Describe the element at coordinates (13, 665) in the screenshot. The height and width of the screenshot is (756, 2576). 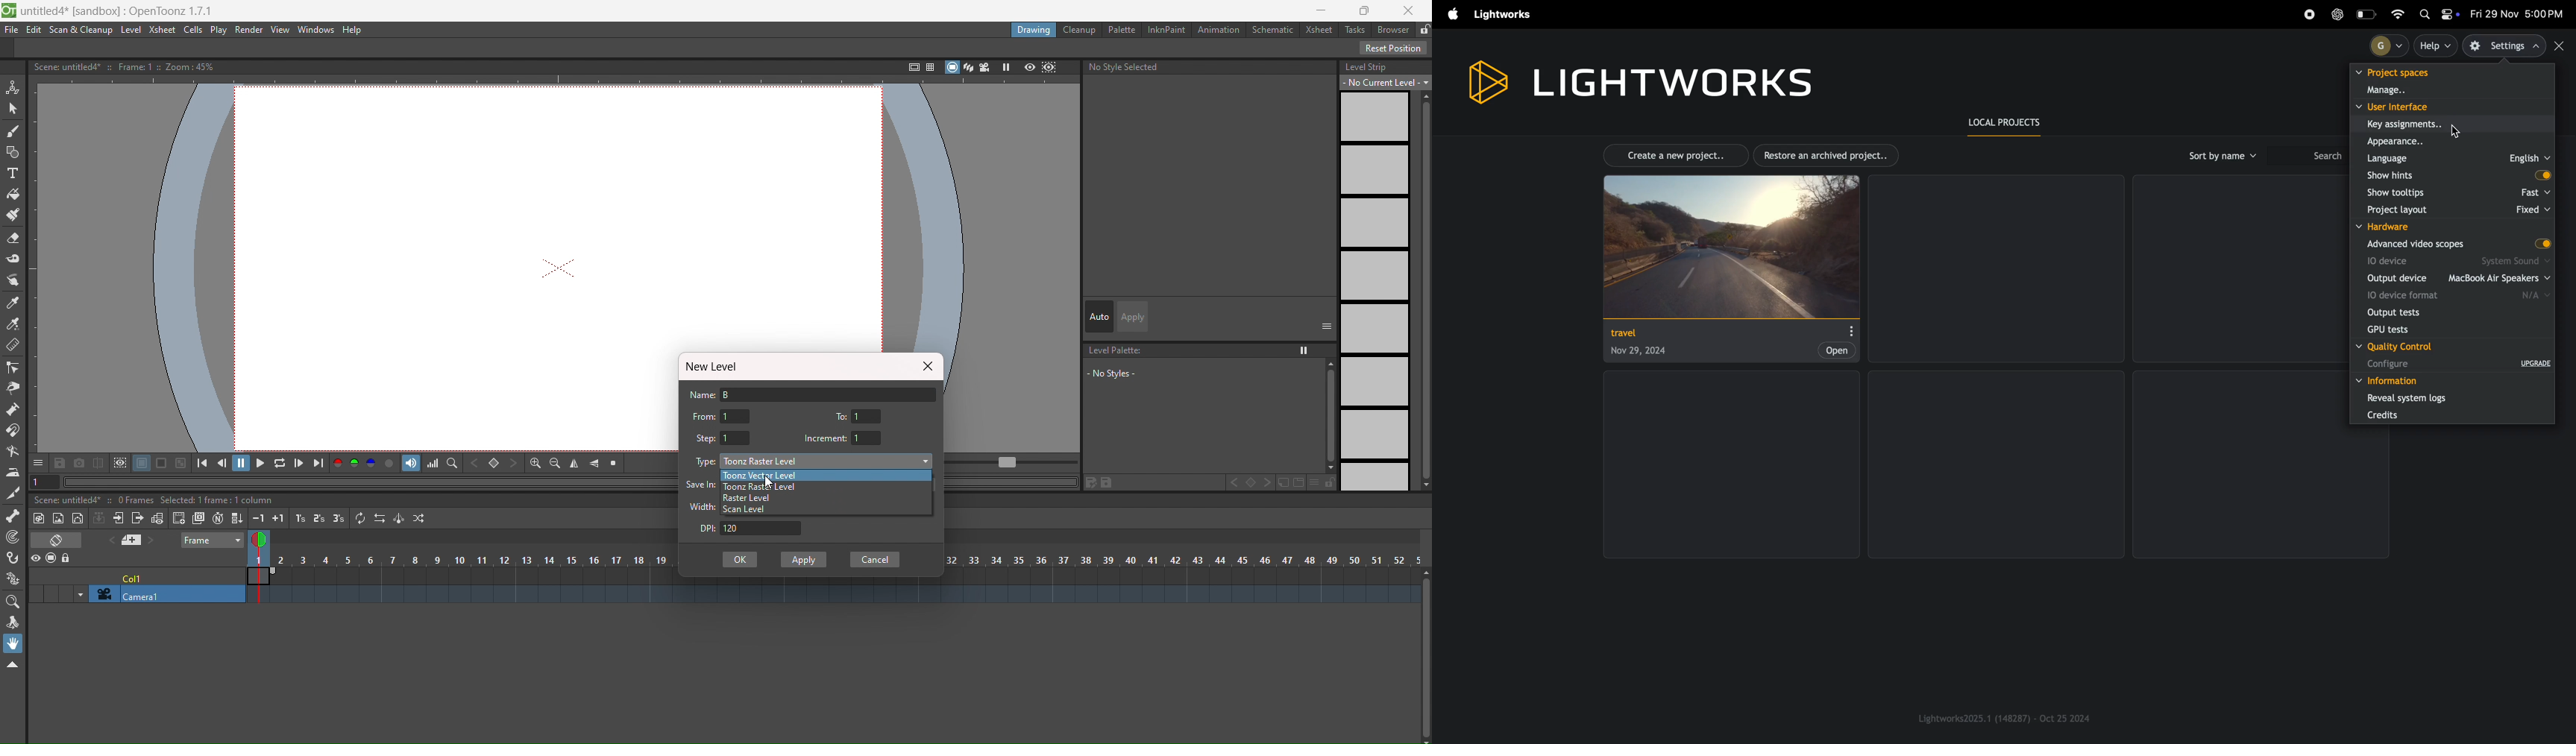
I see `collapse toolbar` at that location.